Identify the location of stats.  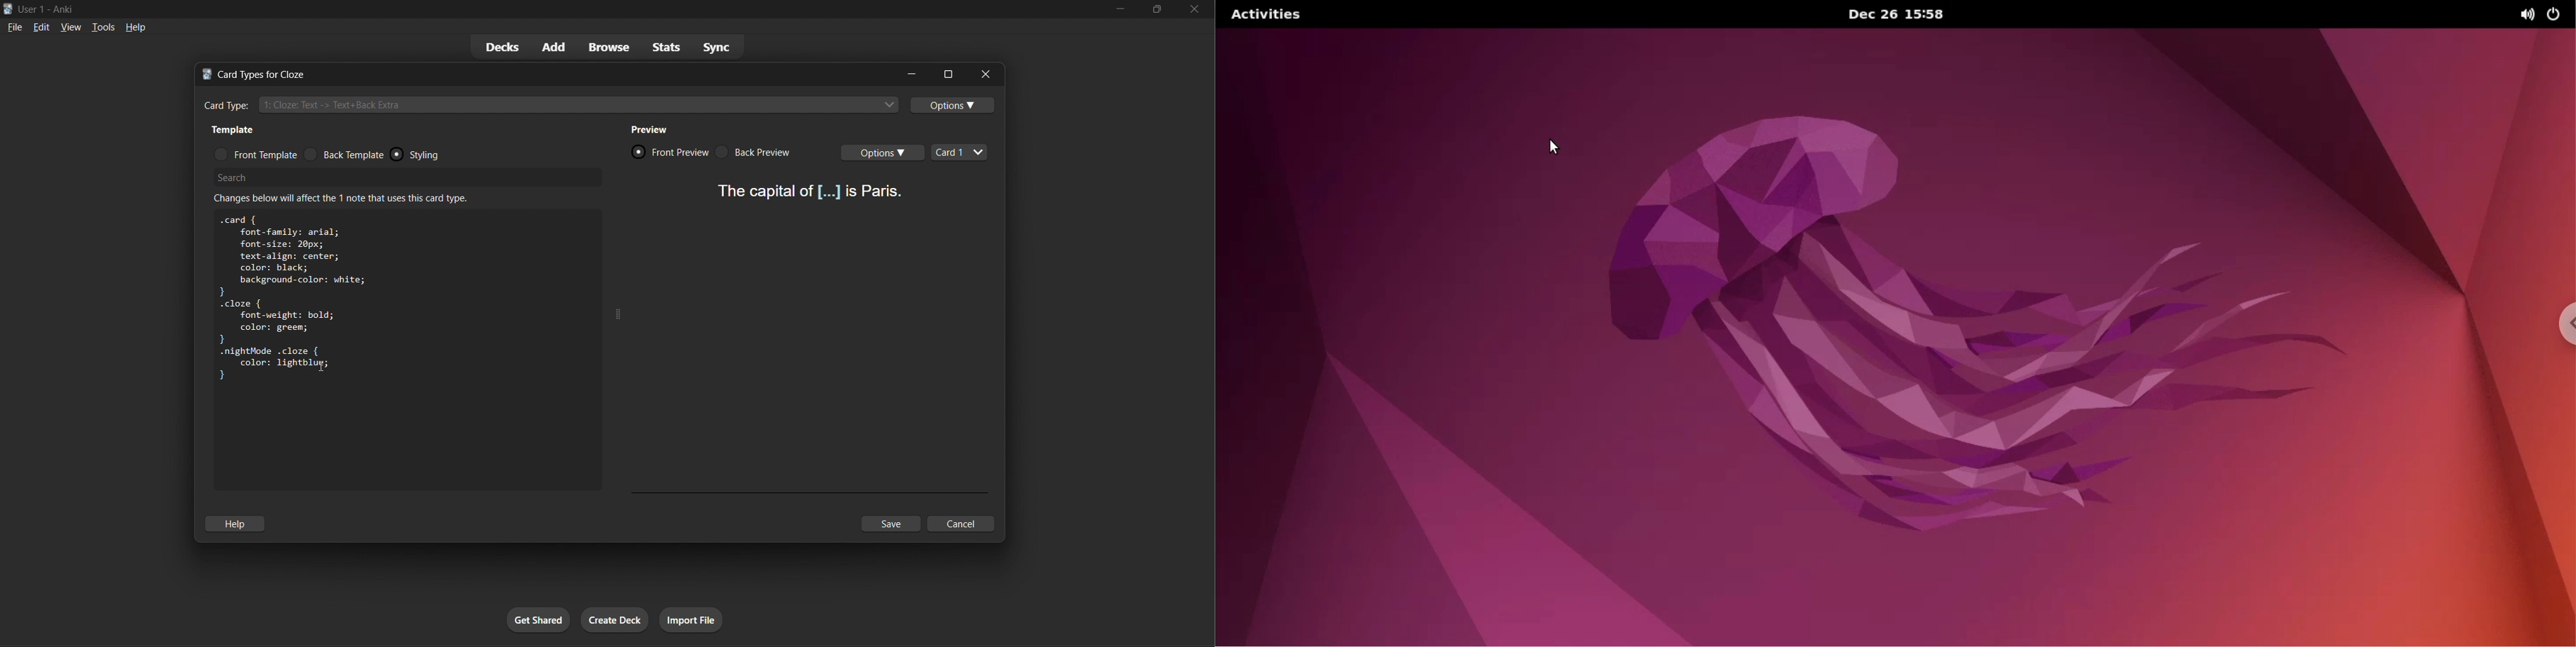
(666, 48).